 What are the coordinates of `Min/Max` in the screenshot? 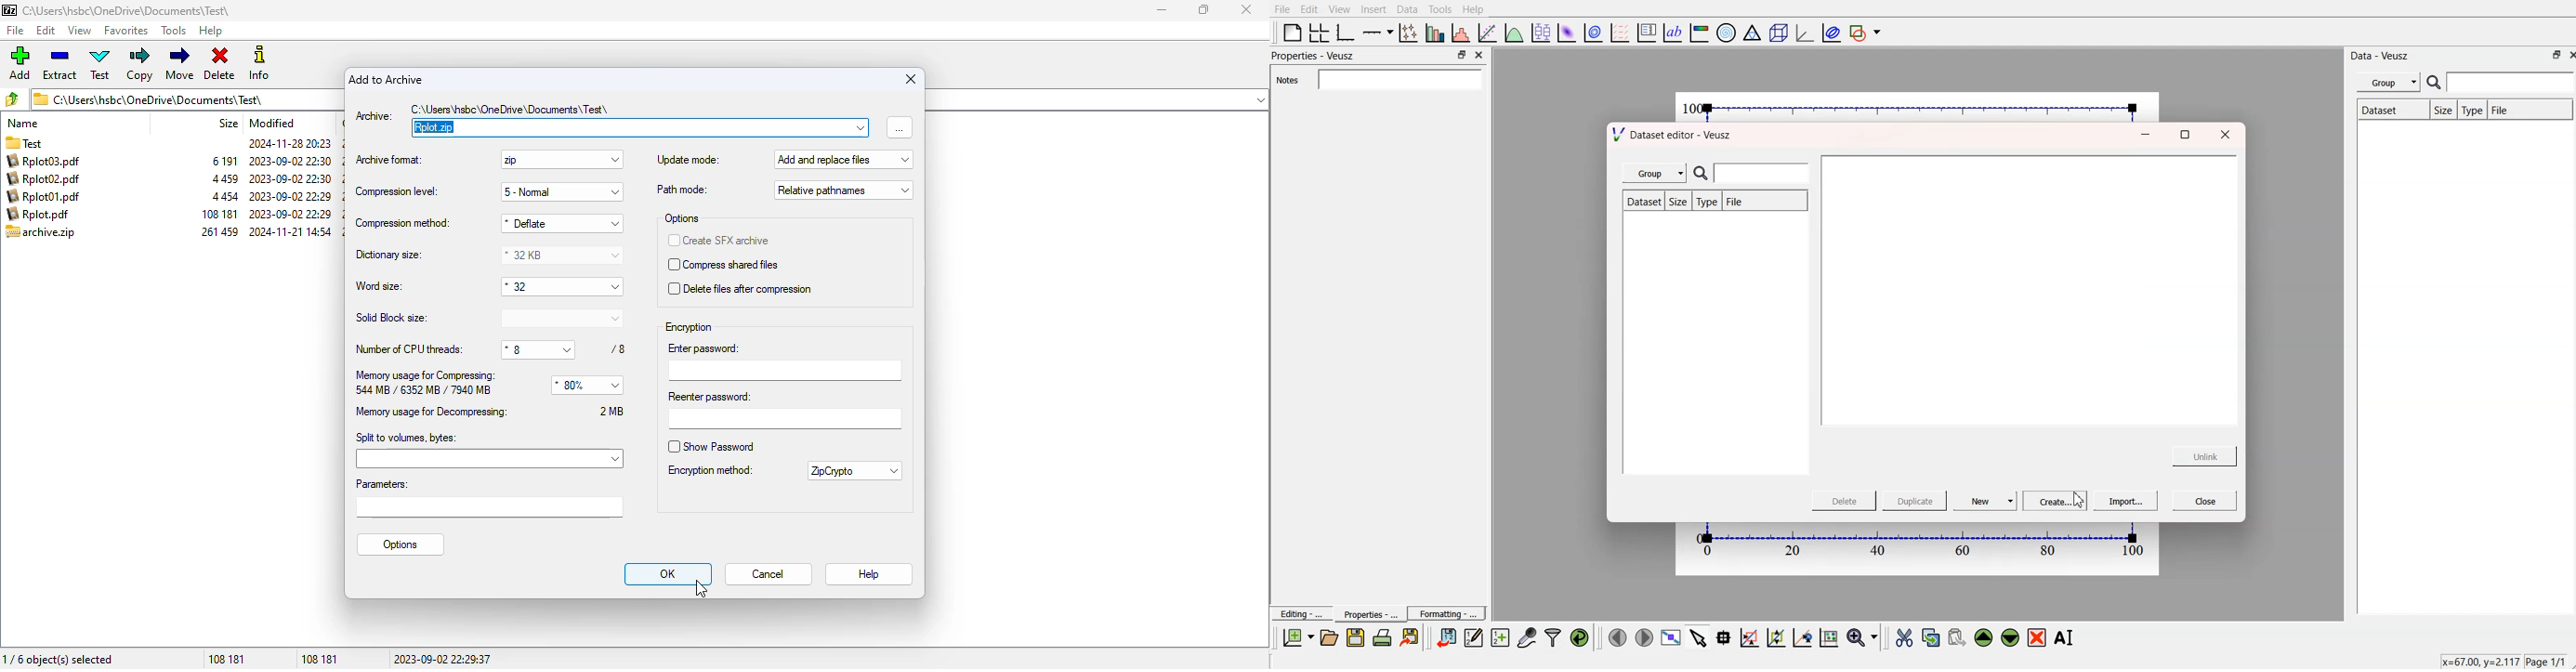 It's located at (1462, 55).